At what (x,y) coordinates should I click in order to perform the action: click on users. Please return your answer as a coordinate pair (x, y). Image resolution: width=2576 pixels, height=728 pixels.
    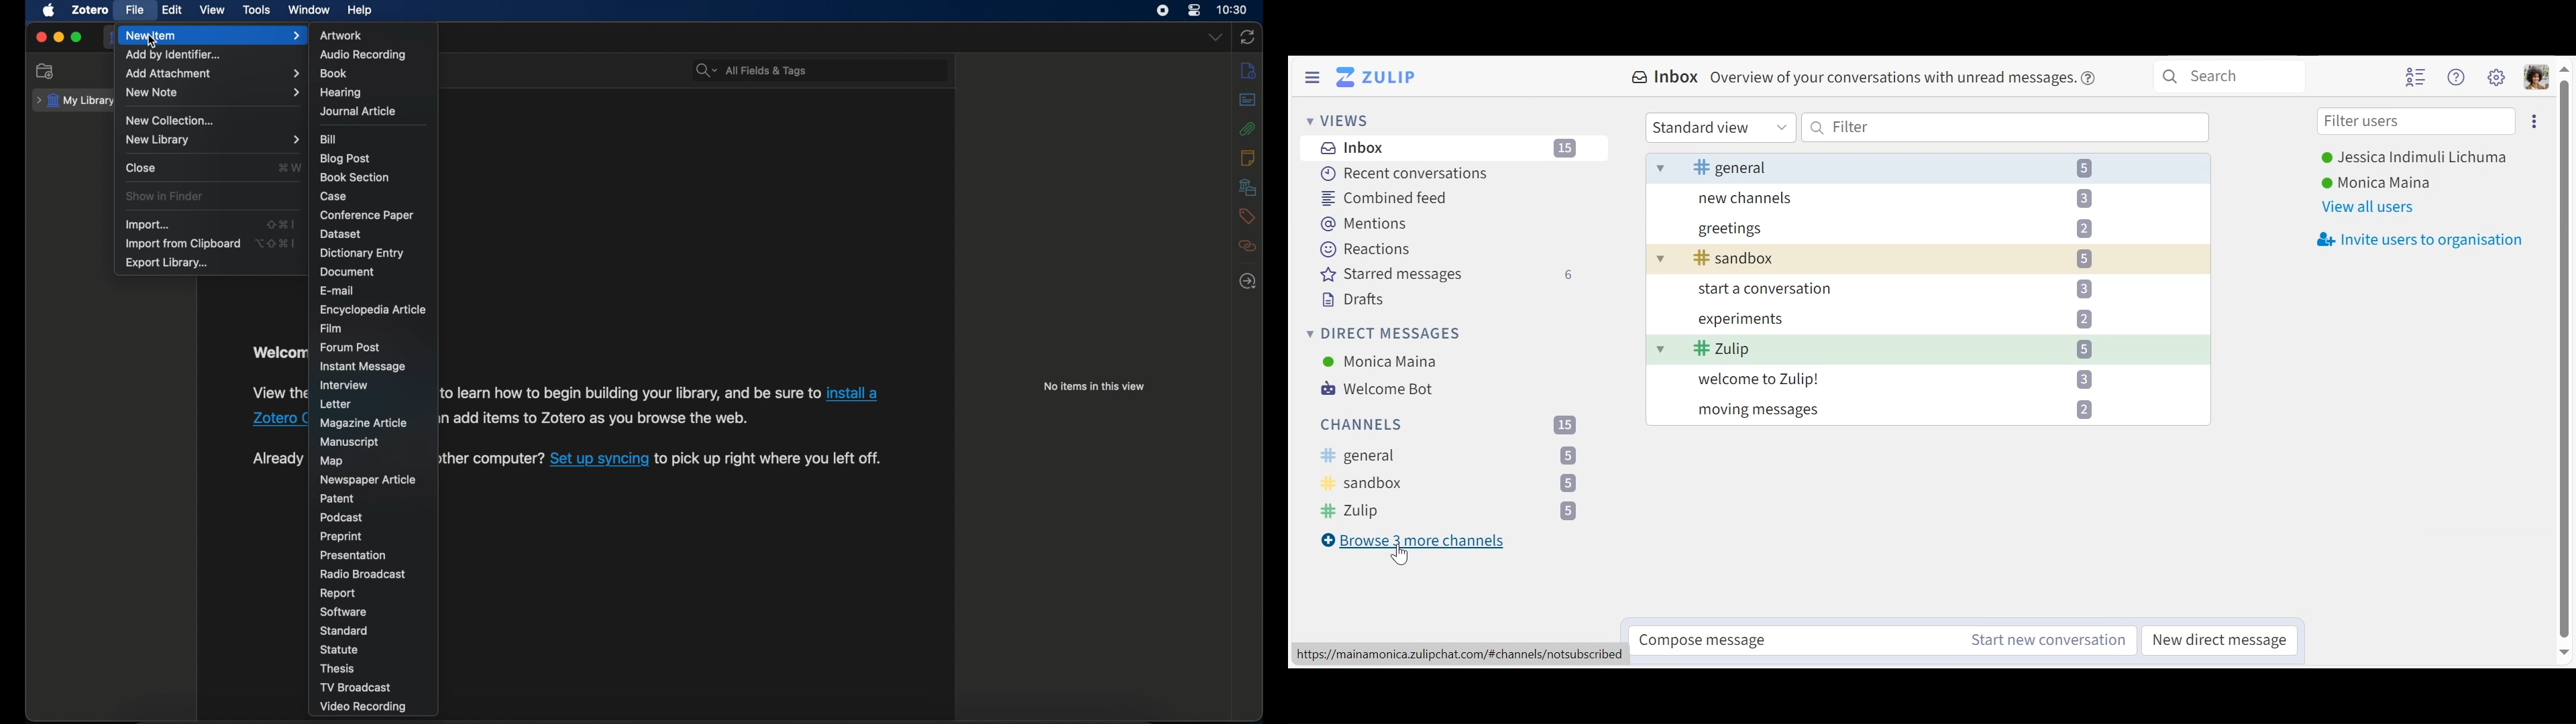
    Looking at the image, I should click on (2380, 182).